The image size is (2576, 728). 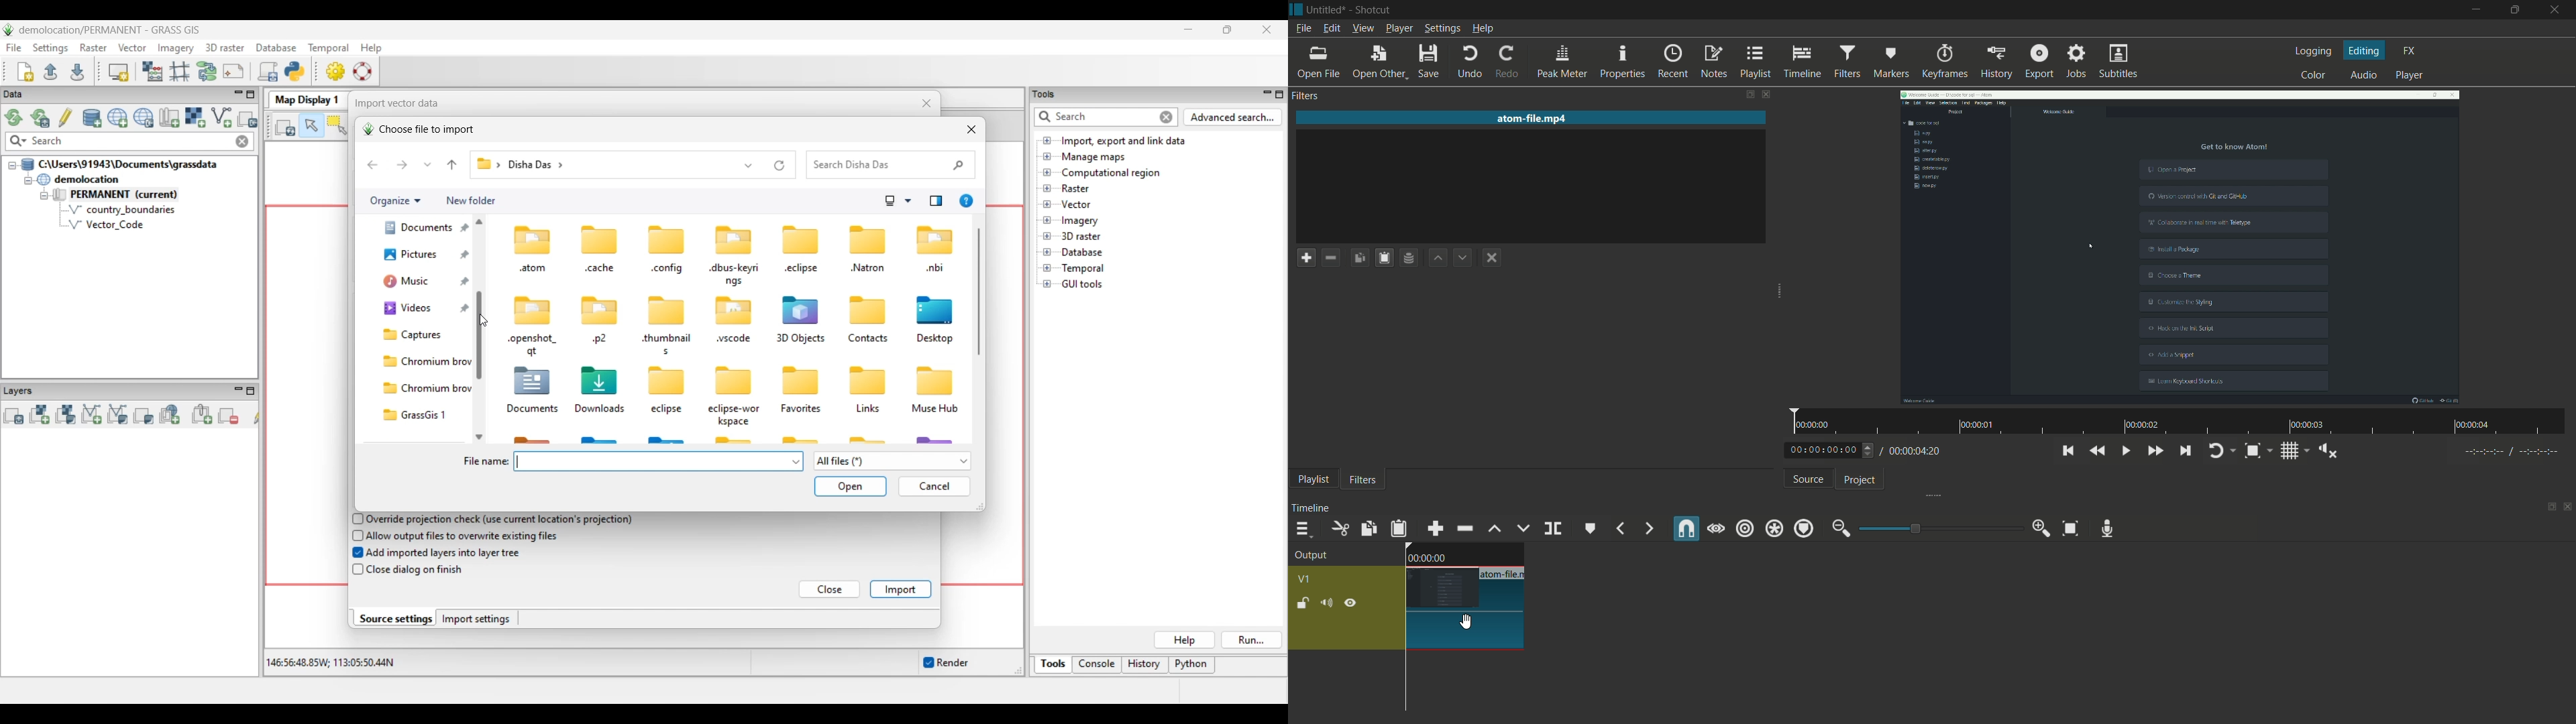 What do you see at coordinates (1823, 449) in the screenshot?
I see `current time` at bounding box center [1823, 449].